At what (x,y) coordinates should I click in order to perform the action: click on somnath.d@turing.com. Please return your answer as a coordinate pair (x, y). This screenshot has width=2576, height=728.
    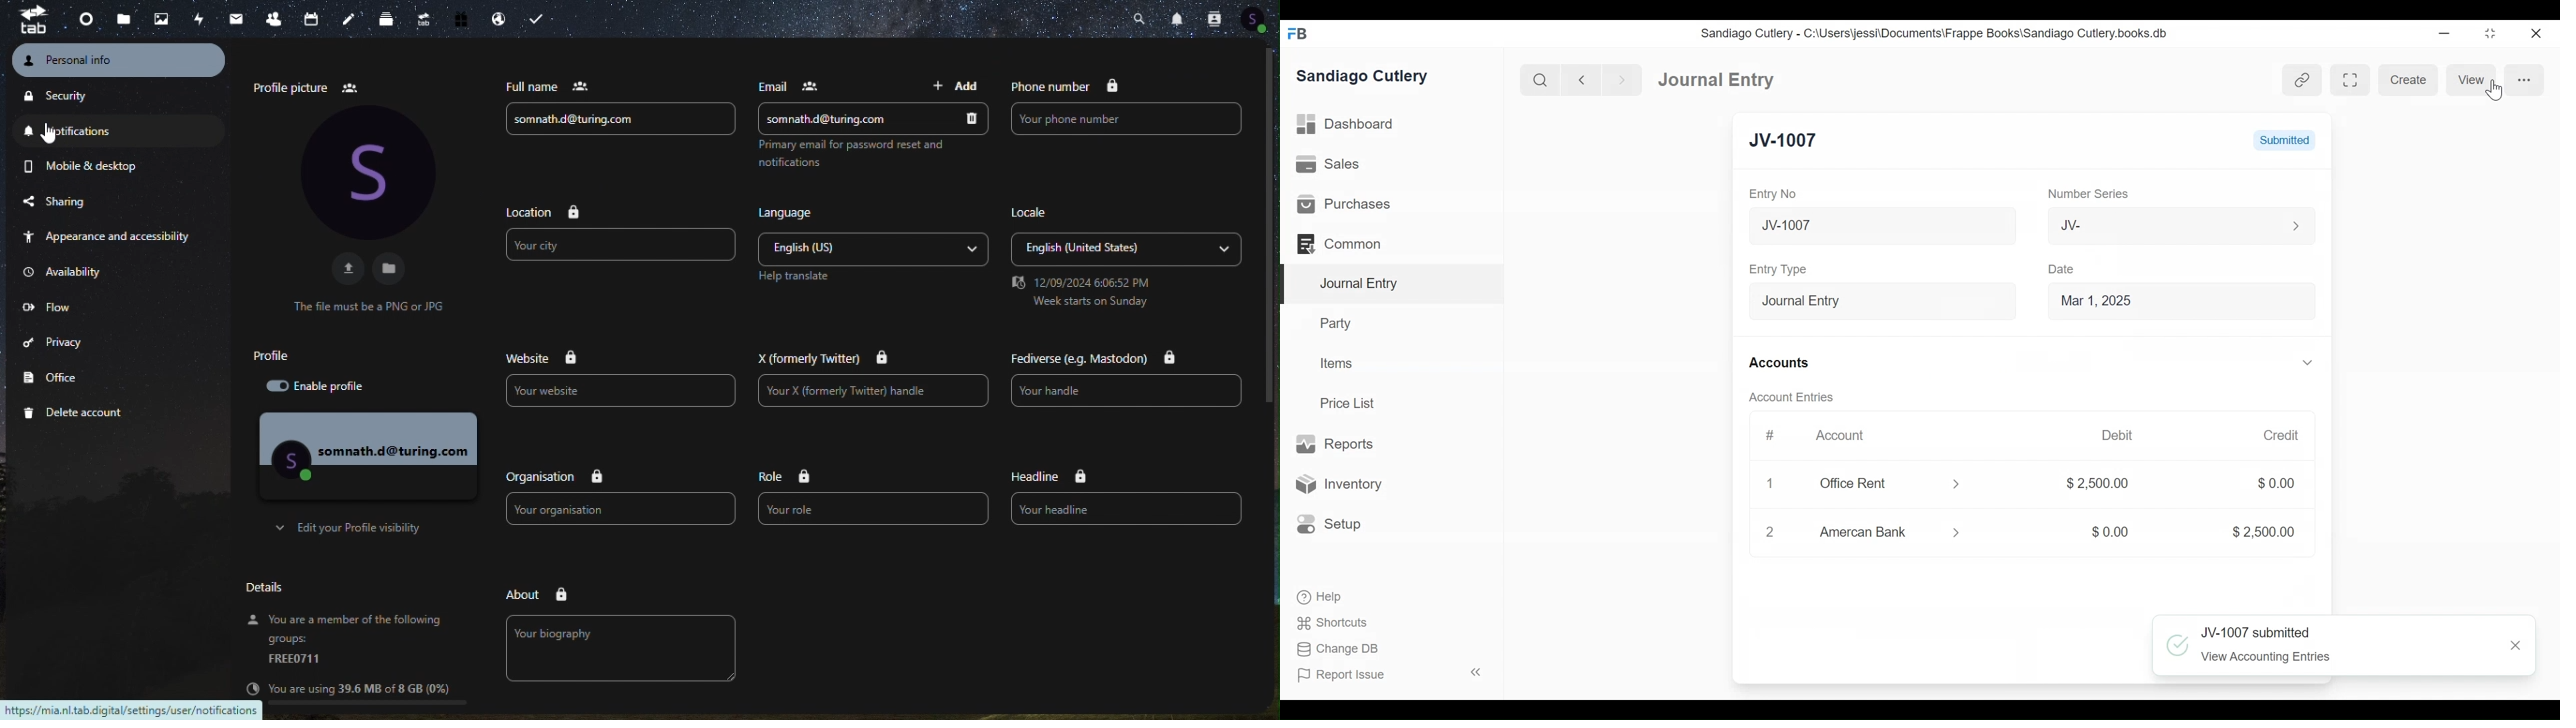
    Looking at the image, I should click on (623, 120).